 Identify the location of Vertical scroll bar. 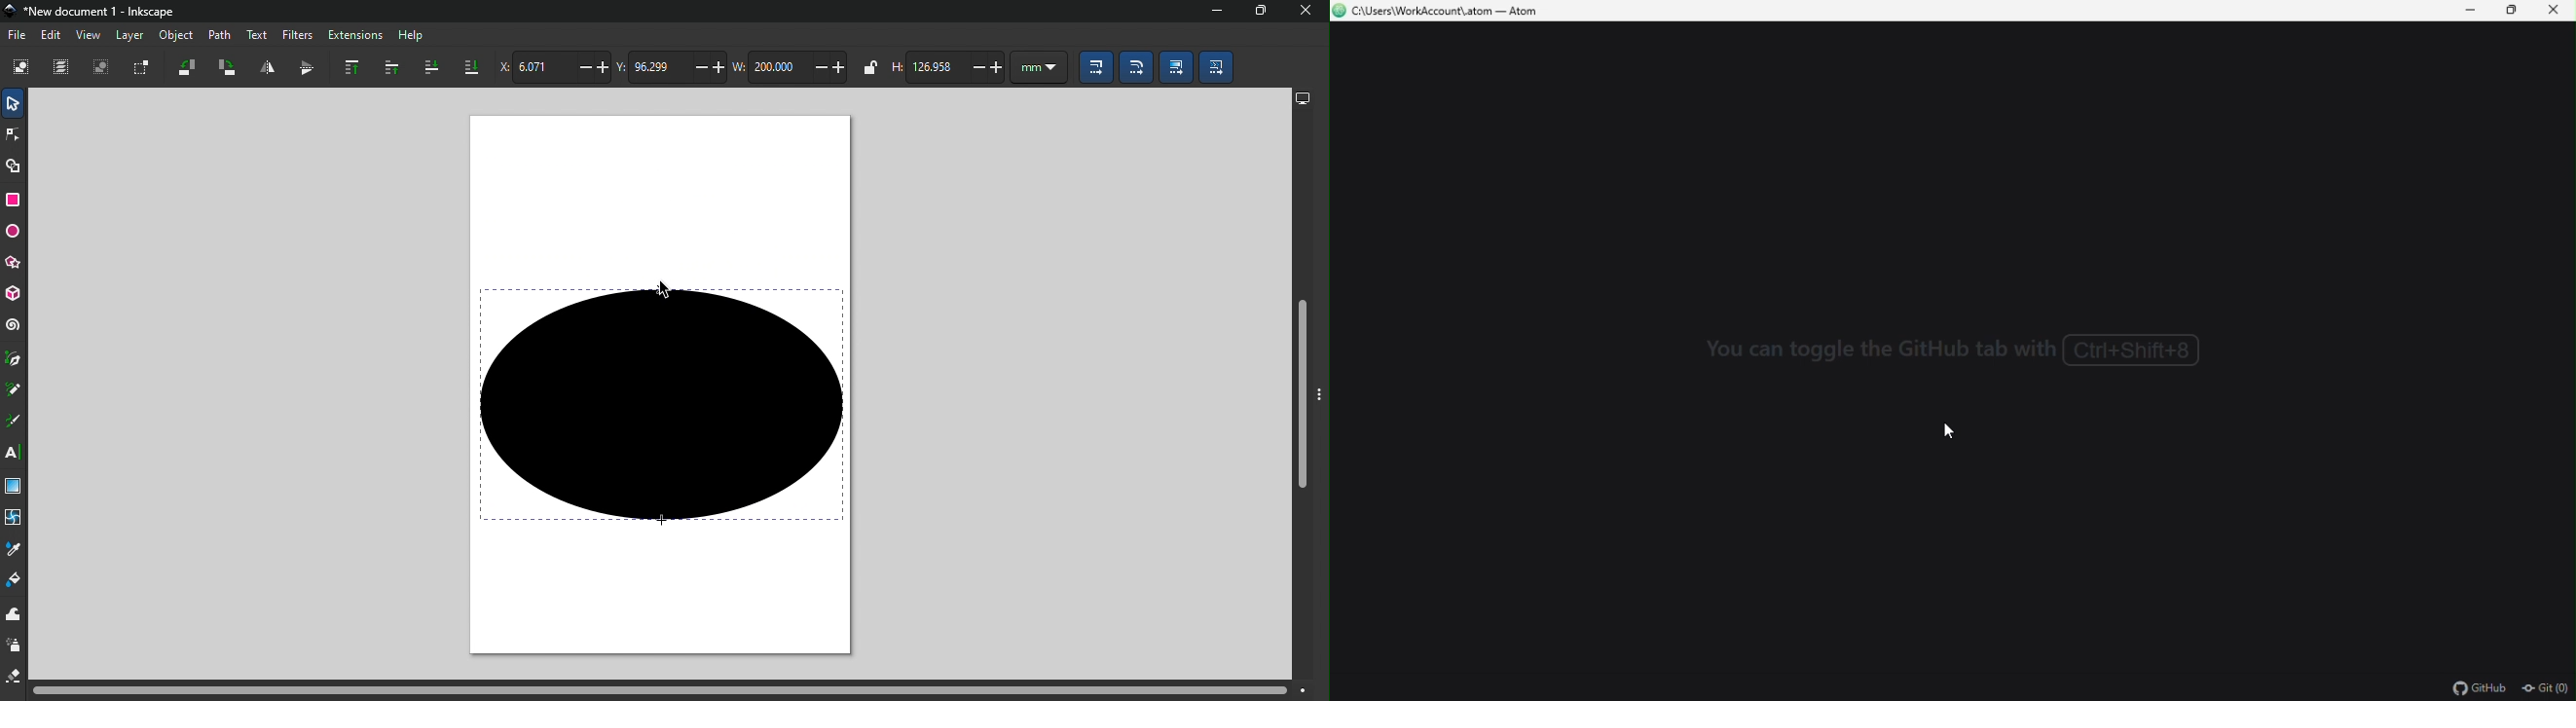
(1300, 395).